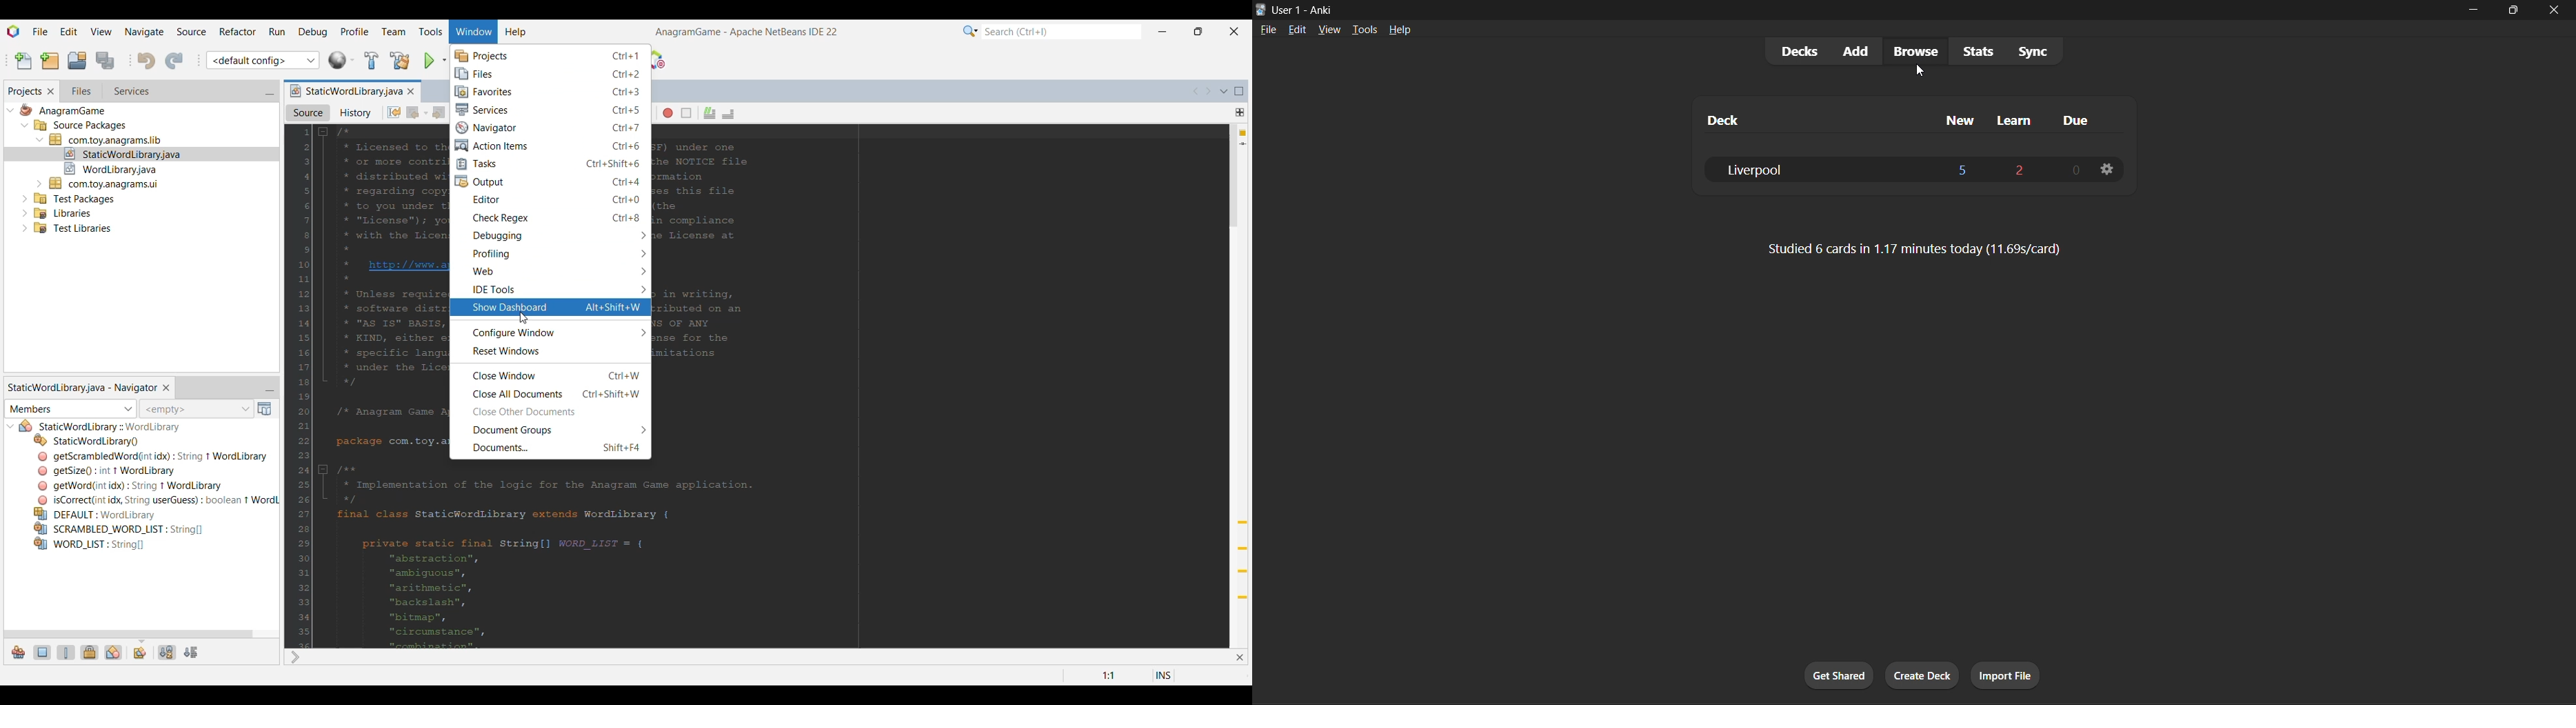 The height and width of the screenshot is (728, 2576). I want to click on add, so click(1855, 50).